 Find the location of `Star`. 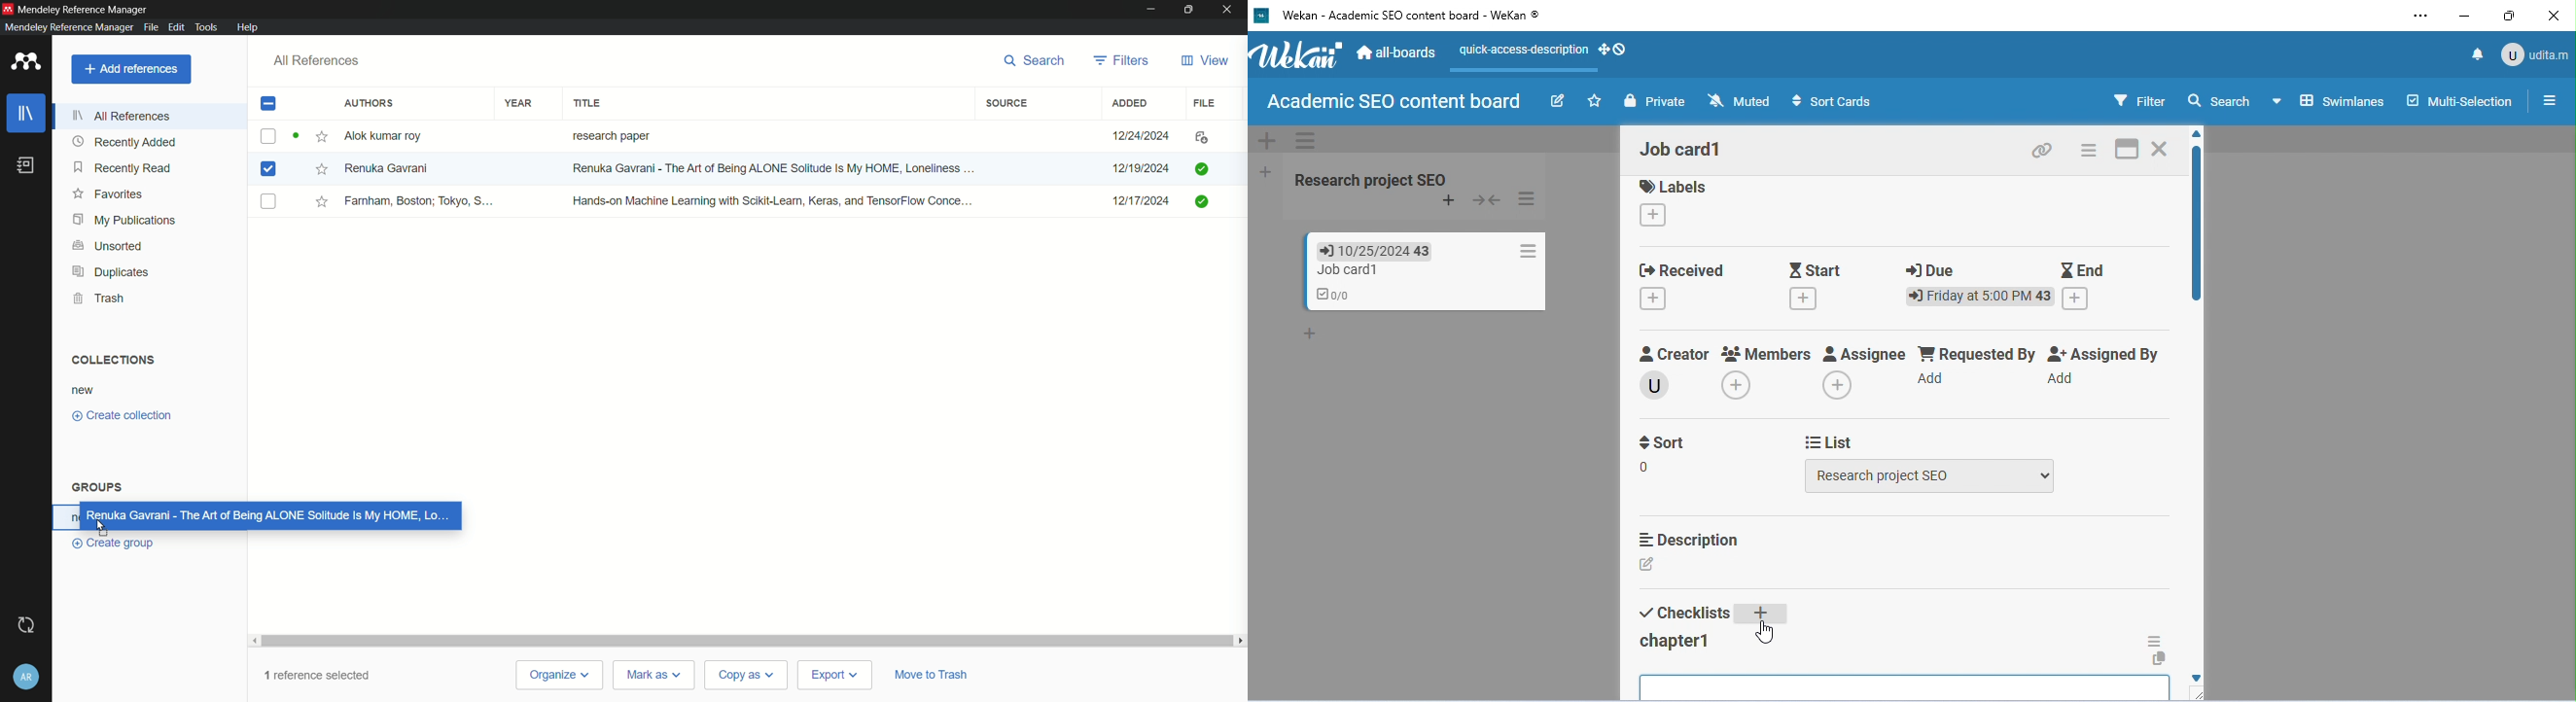

Star is located at coordinates (311, 137).